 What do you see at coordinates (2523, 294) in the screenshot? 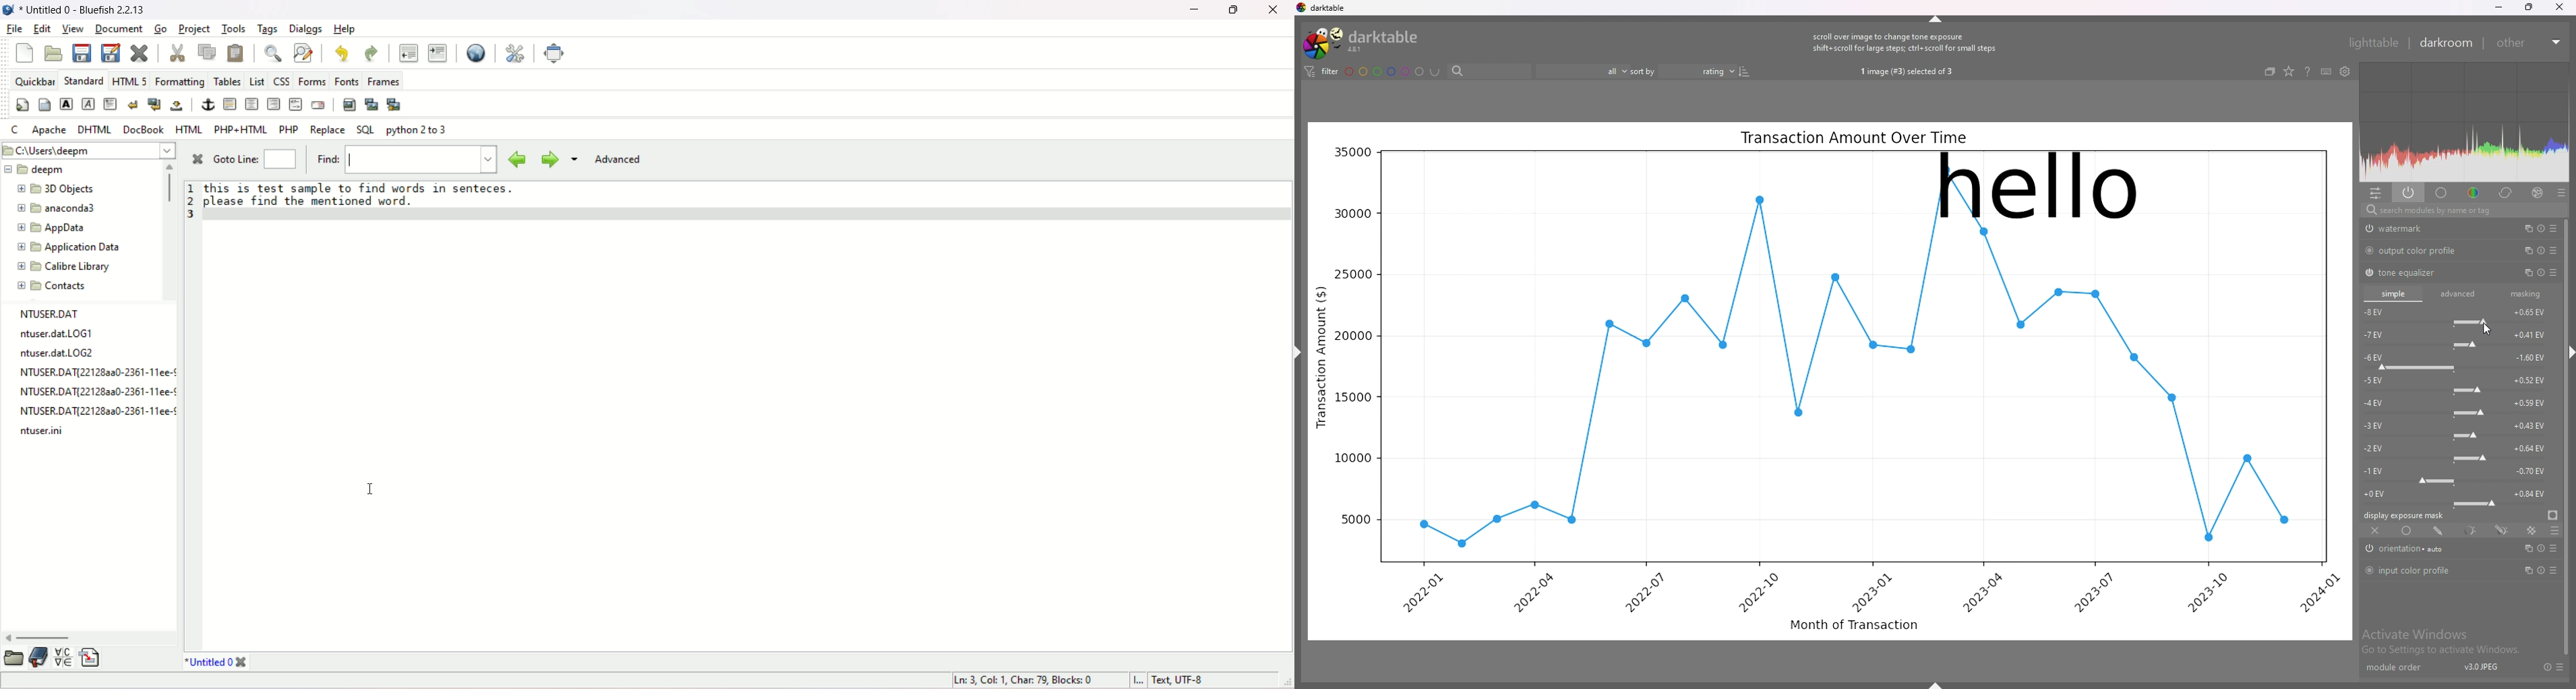
I see `masking` at bounding box center [2523, 294].